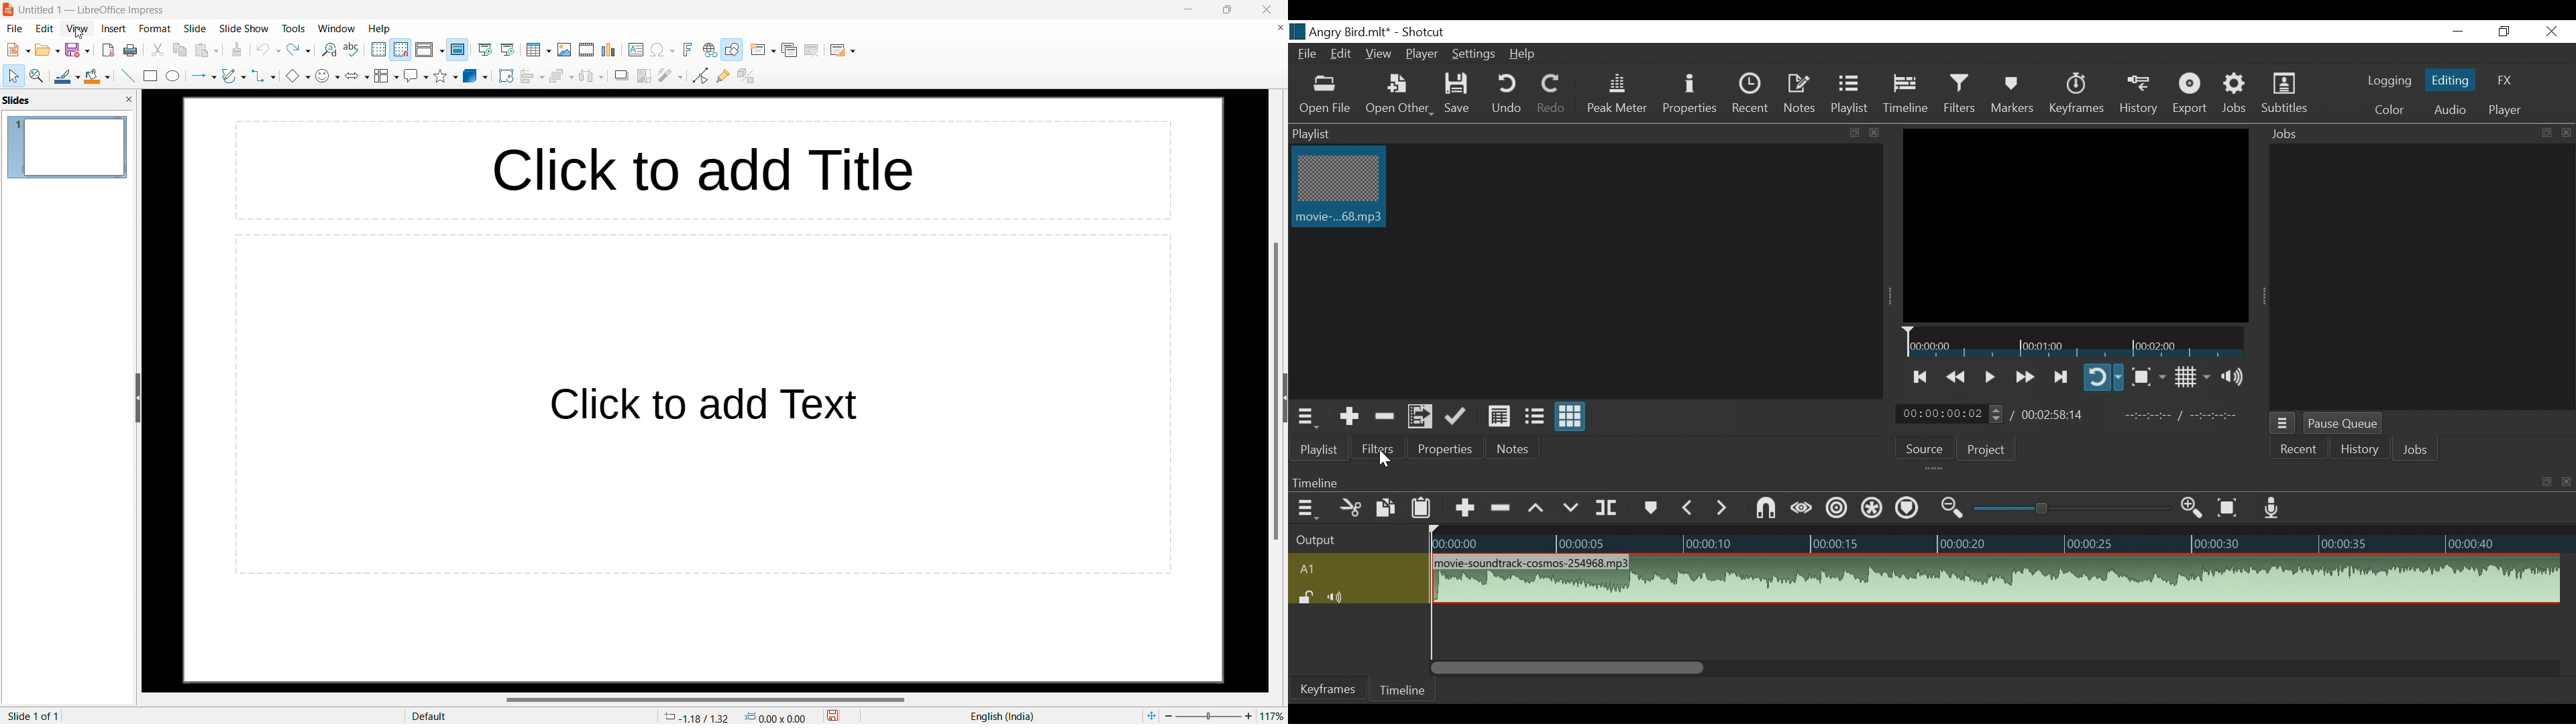 The height and width of the screenshot is (728, 2576). I want to click on Jobs menu, so click(2283, 424).